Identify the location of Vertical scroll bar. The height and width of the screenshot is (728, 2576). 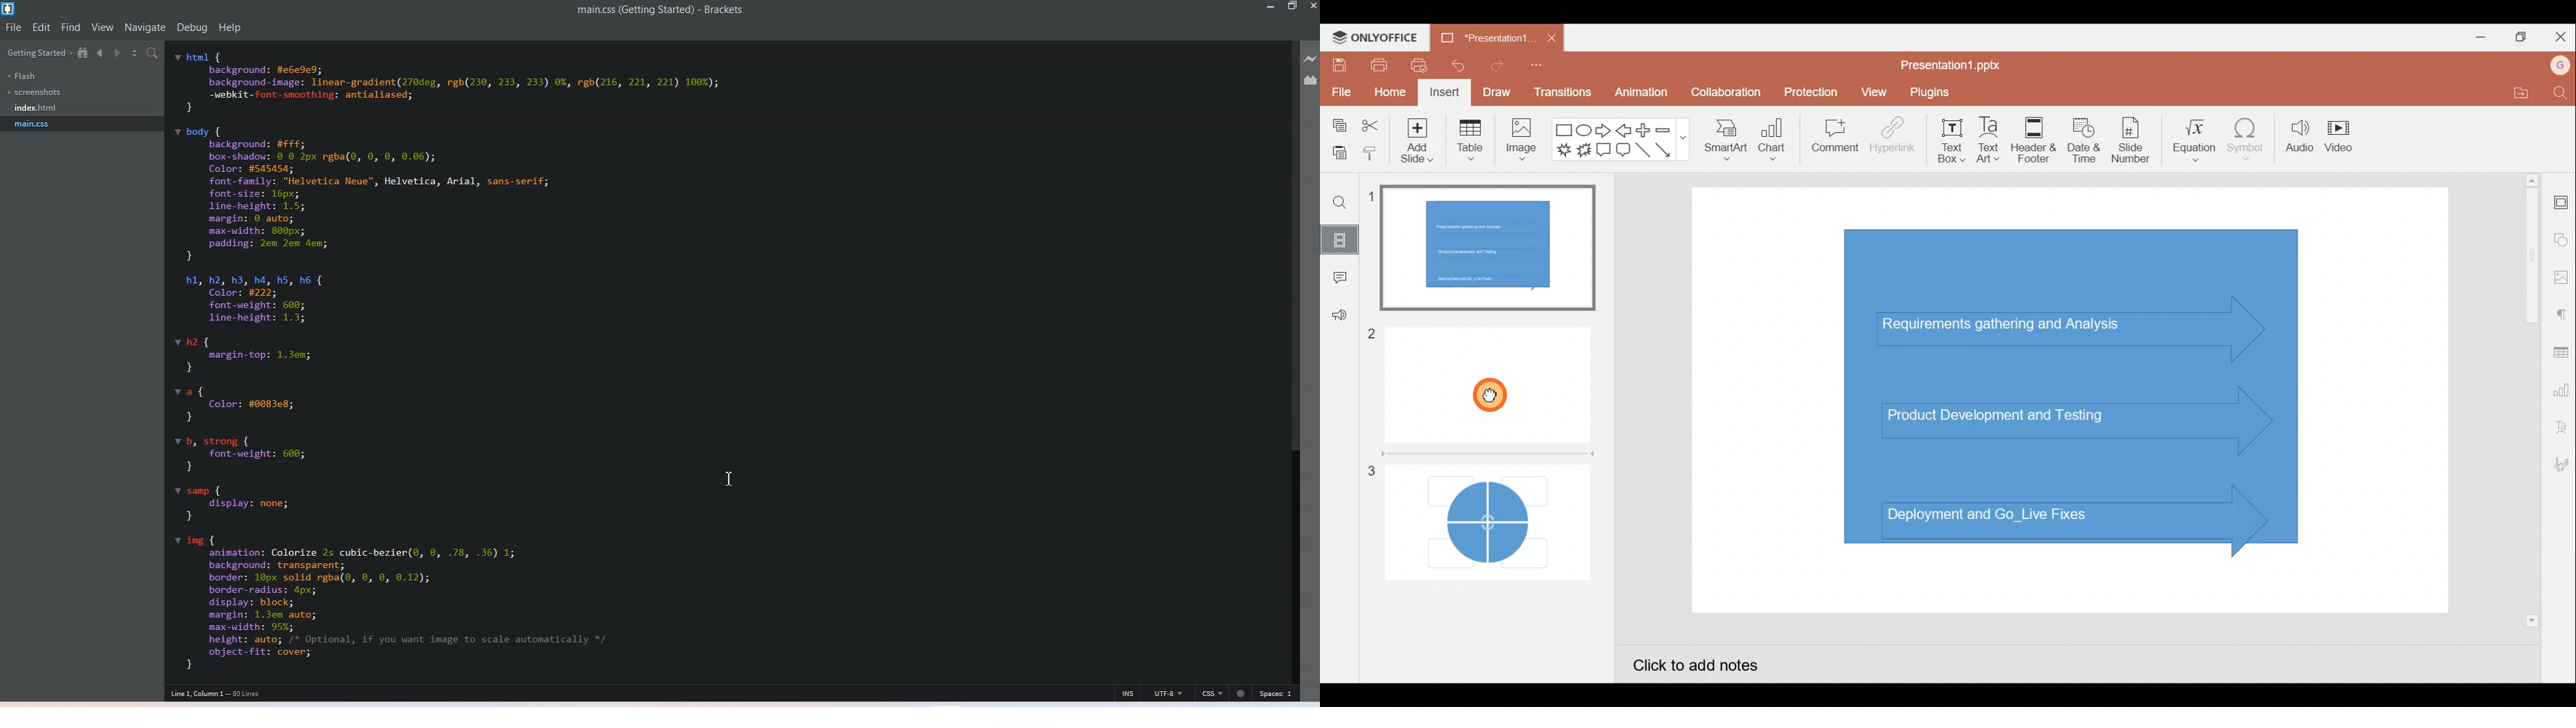
(1289, 353).